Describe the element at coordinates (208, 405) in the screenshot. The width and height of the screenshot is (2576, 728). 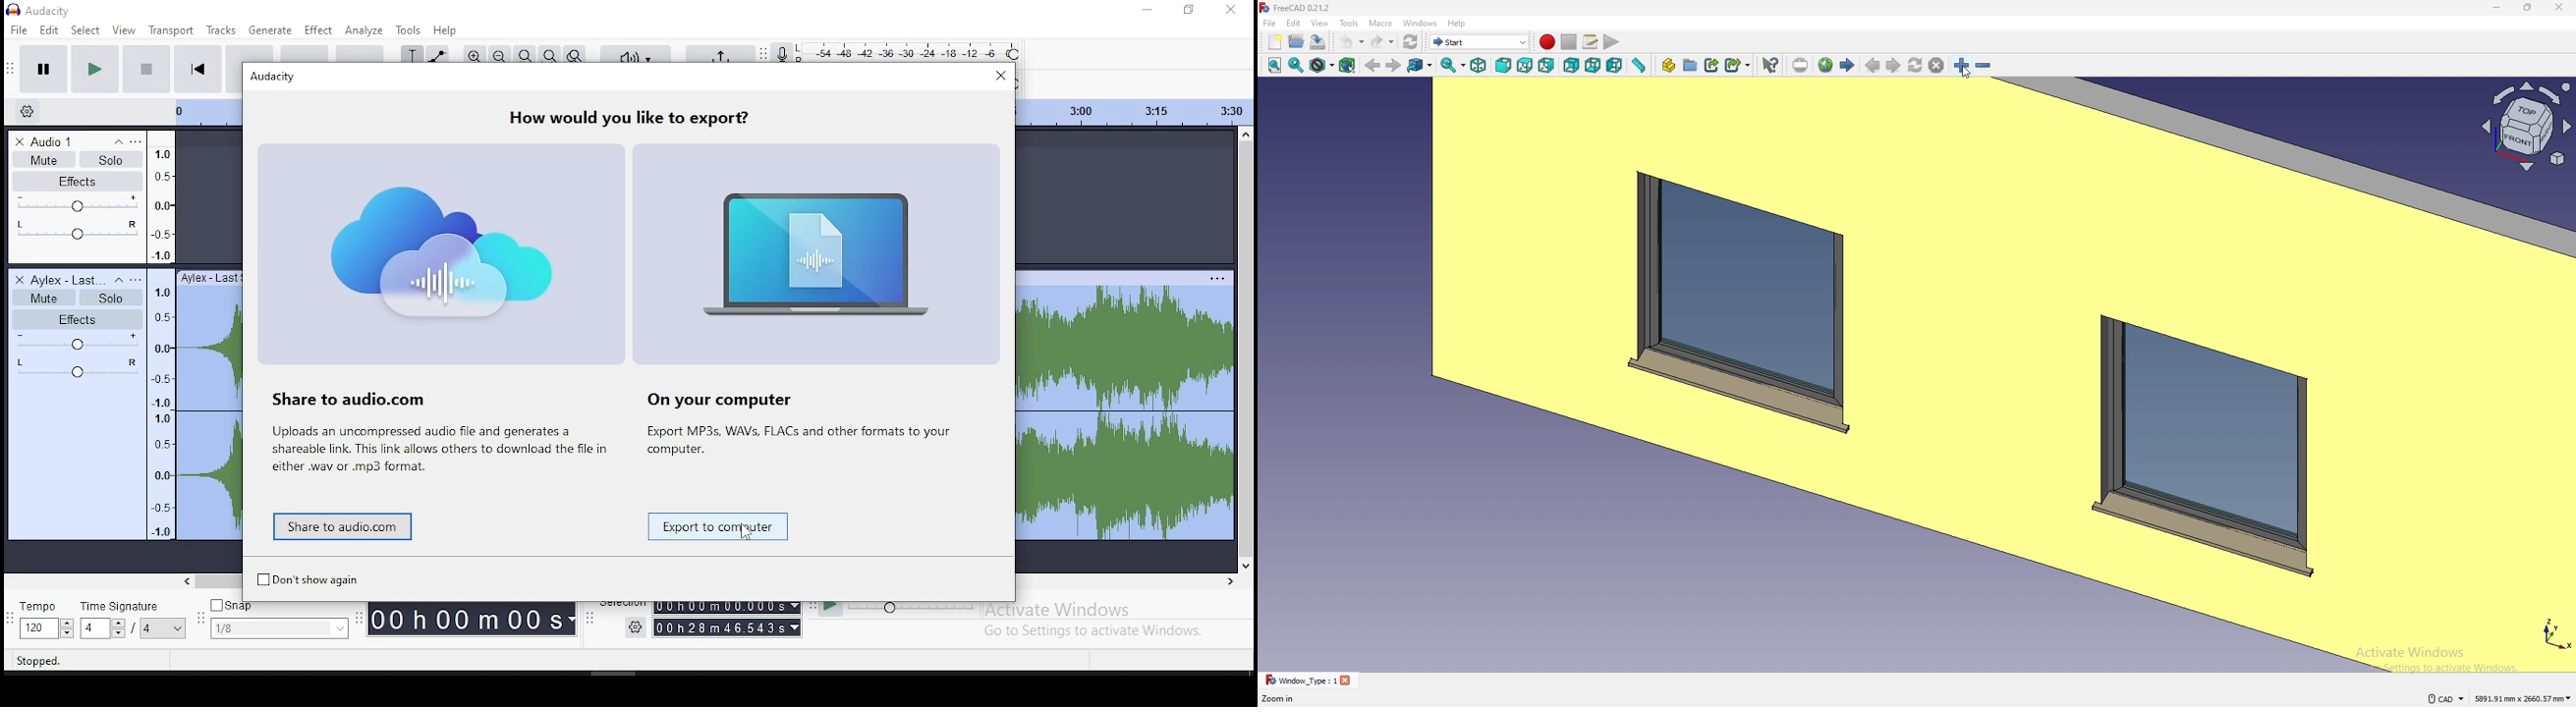
I see `audio` at that location.